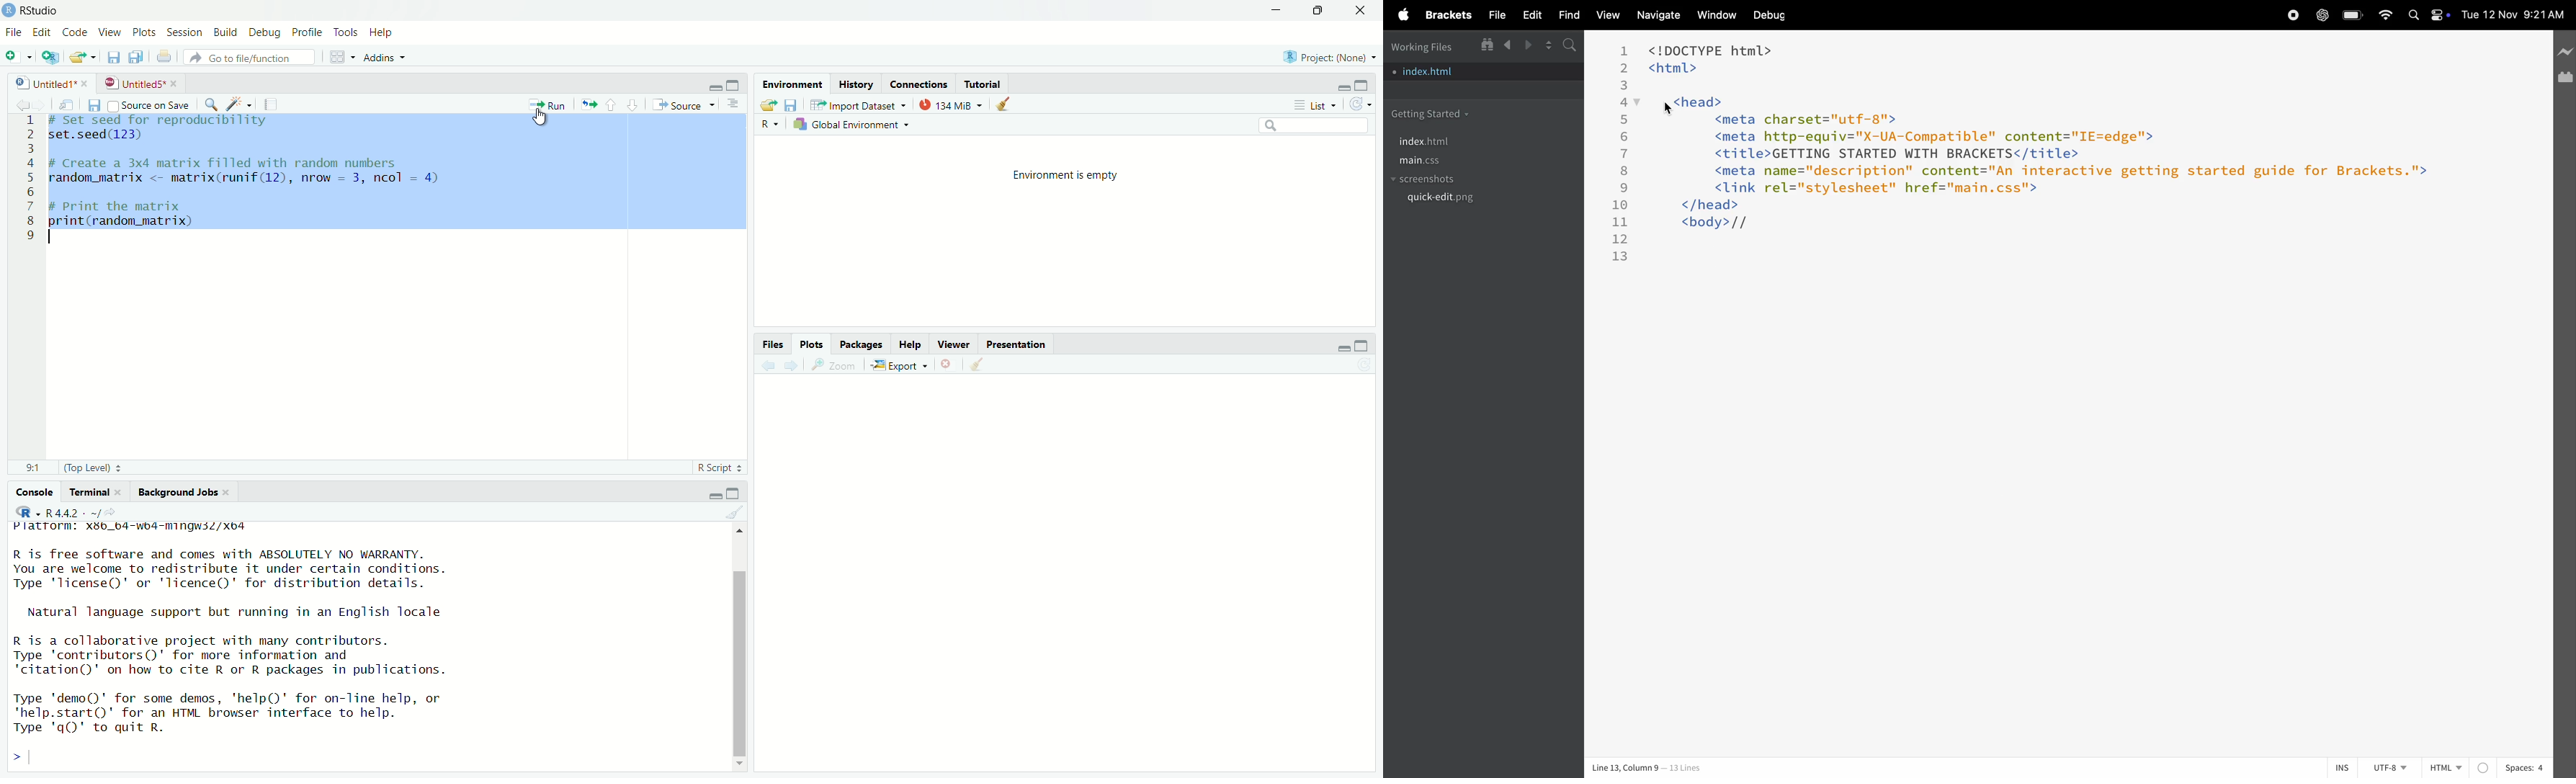 This screenshot has height=784, width=2576. What do you see at coordinates (634, 104) in the screenshot?
I see `downward` at bounding box center [634, 104].